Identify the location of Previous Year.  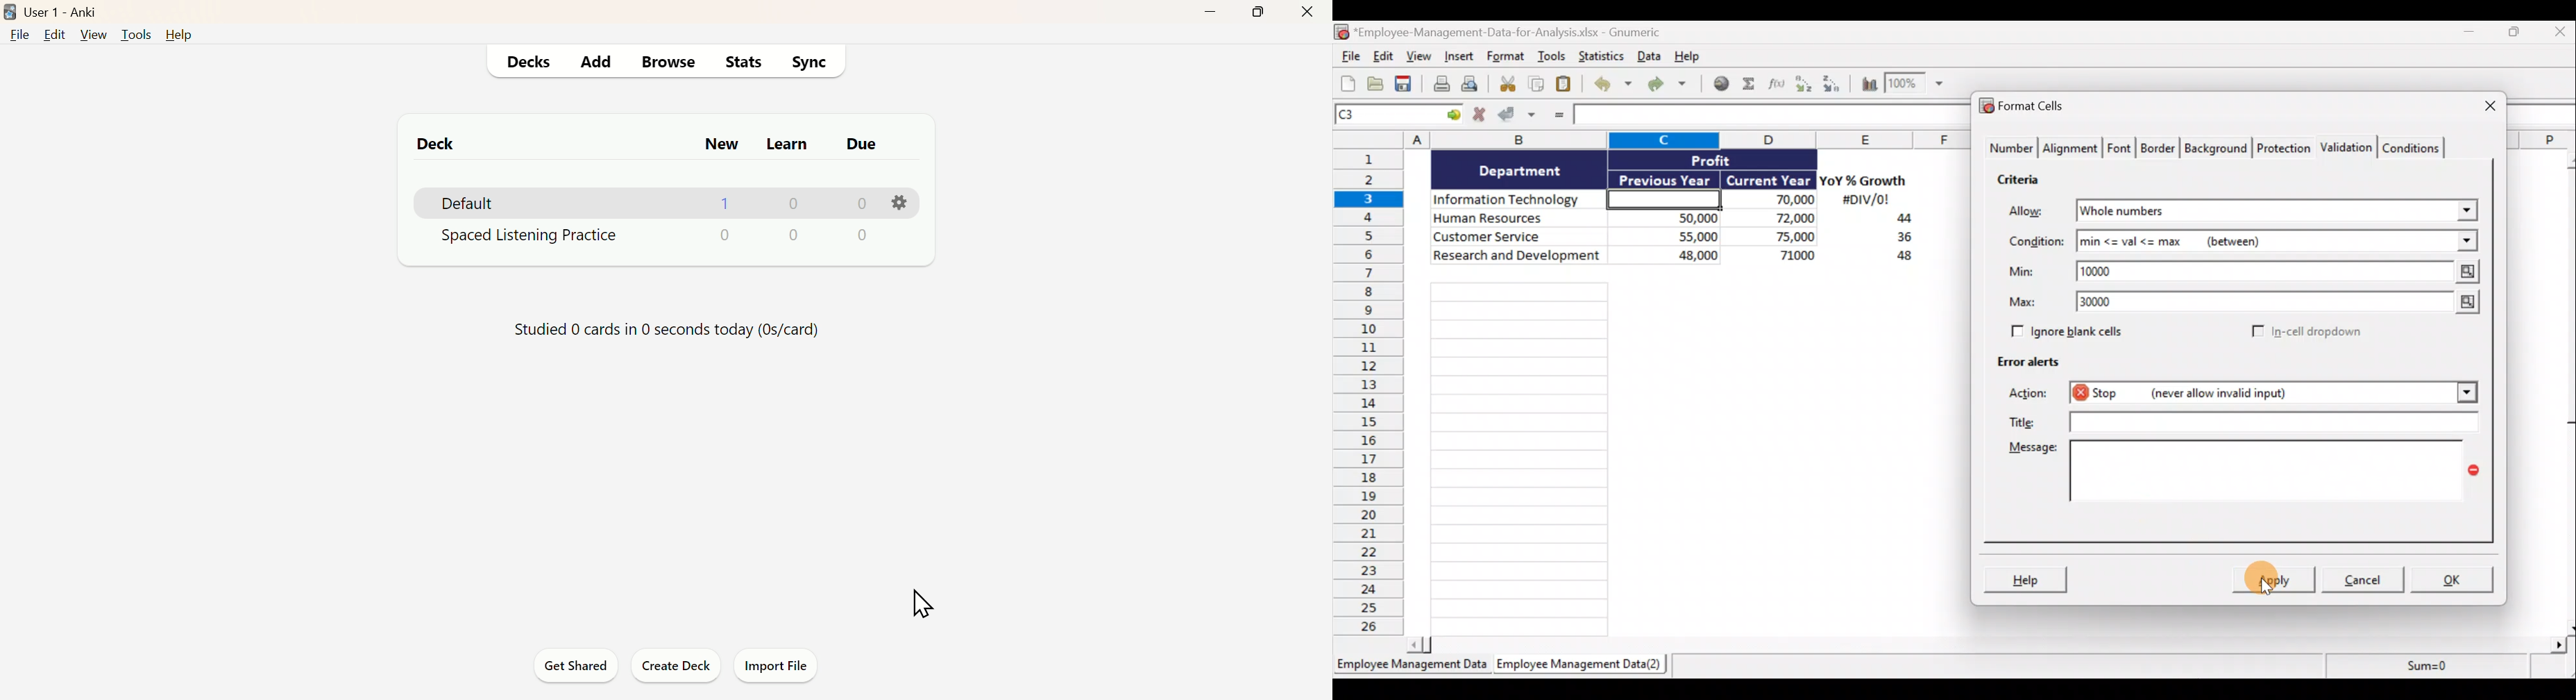
(1665, 178).